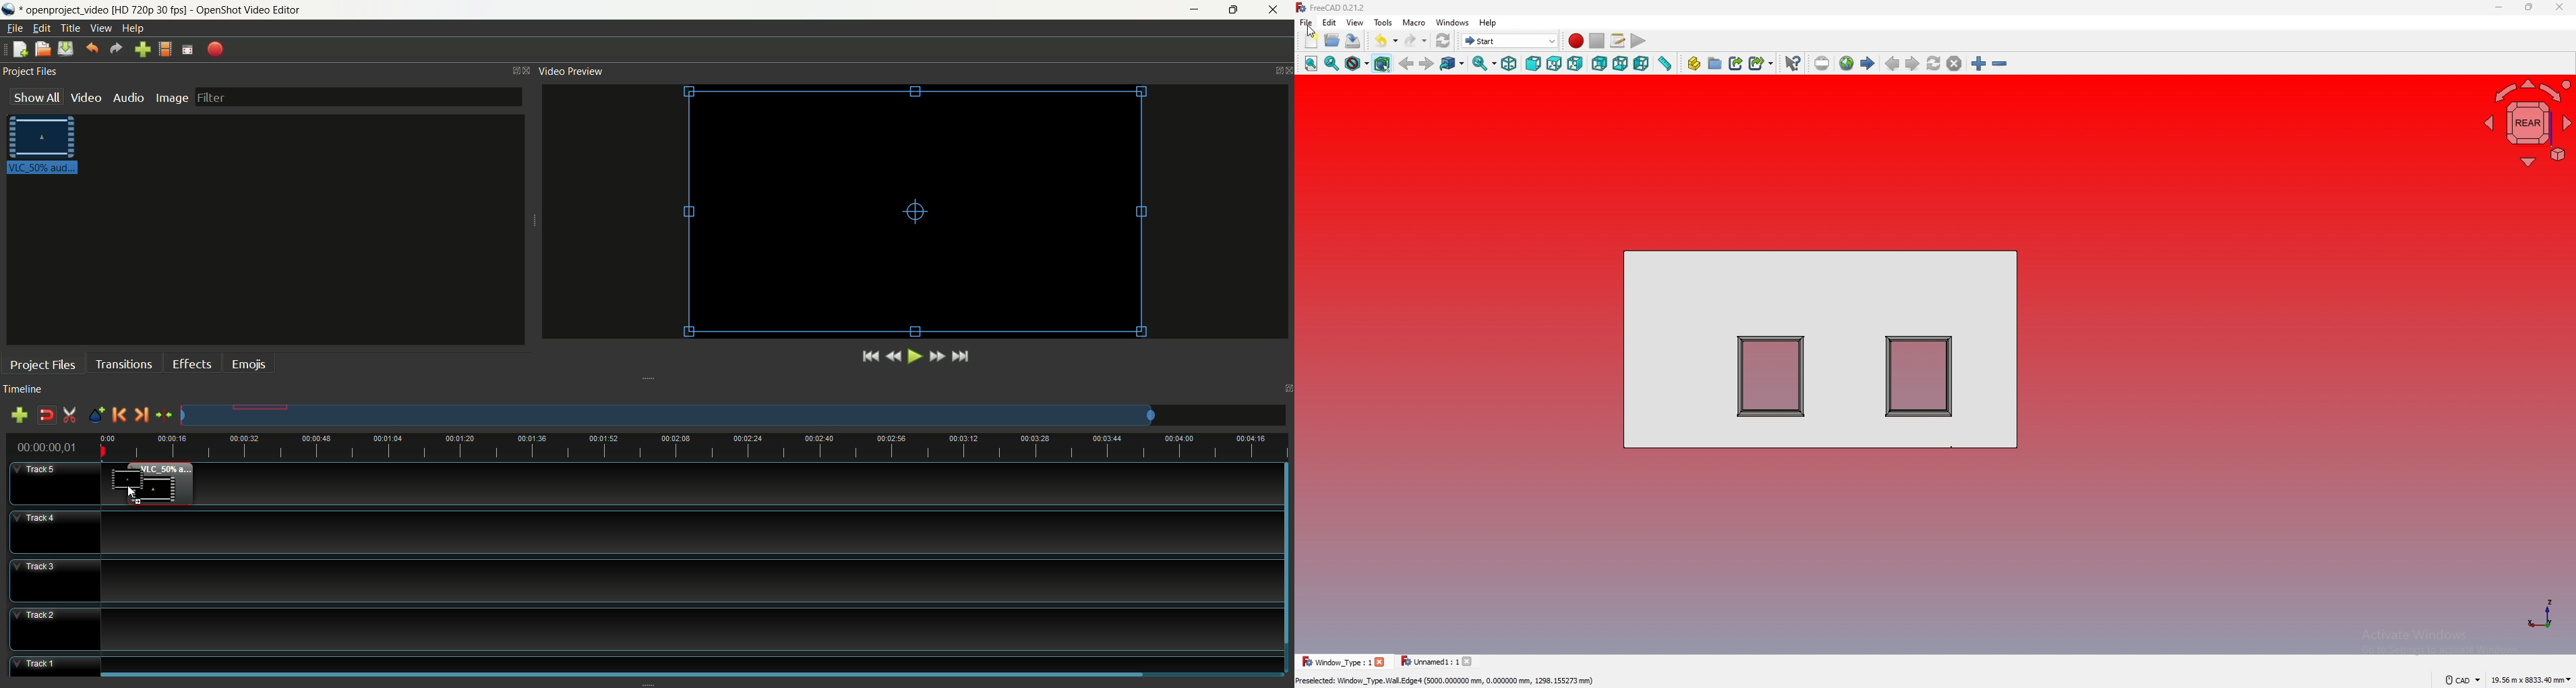 The image size is (2576, 700). What do you see at coordinates (1312, 41) in the screenshot?
I see `new` at bounding box center [1312, 41].